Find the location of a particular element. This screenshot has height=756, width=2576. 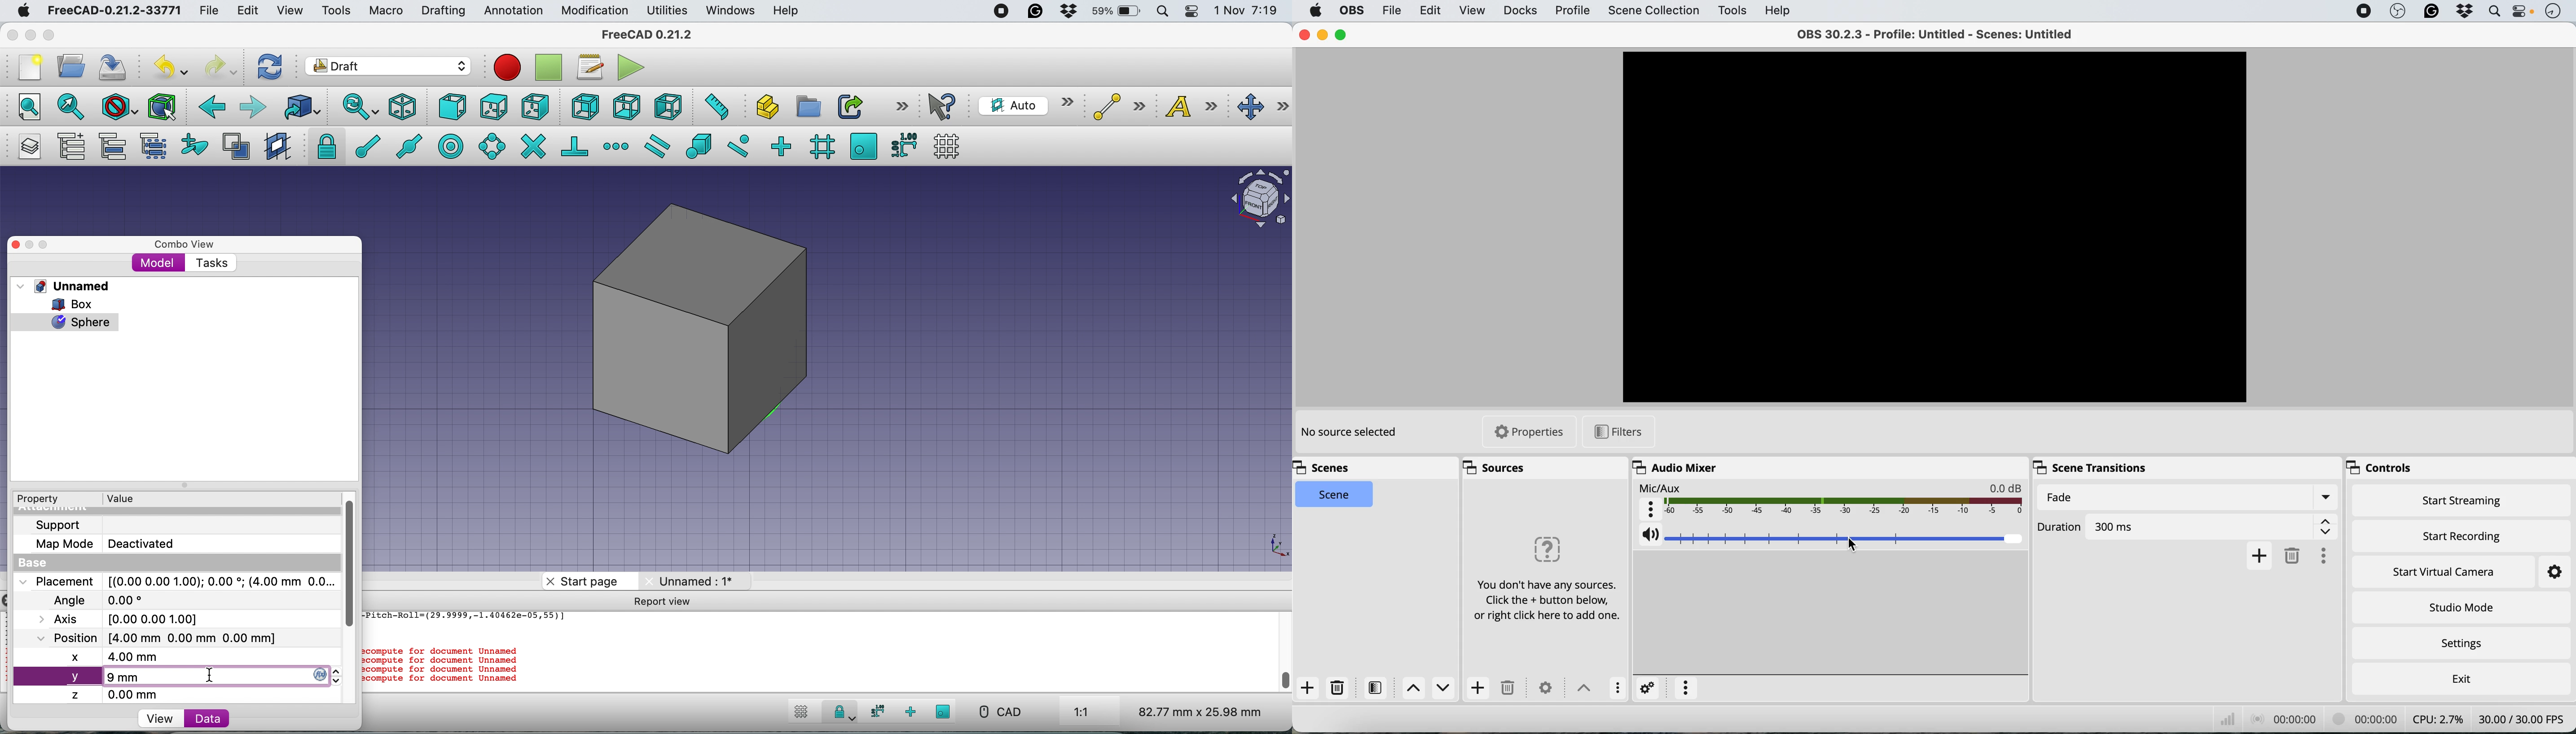

utilities is located at coordinates (668, 11).